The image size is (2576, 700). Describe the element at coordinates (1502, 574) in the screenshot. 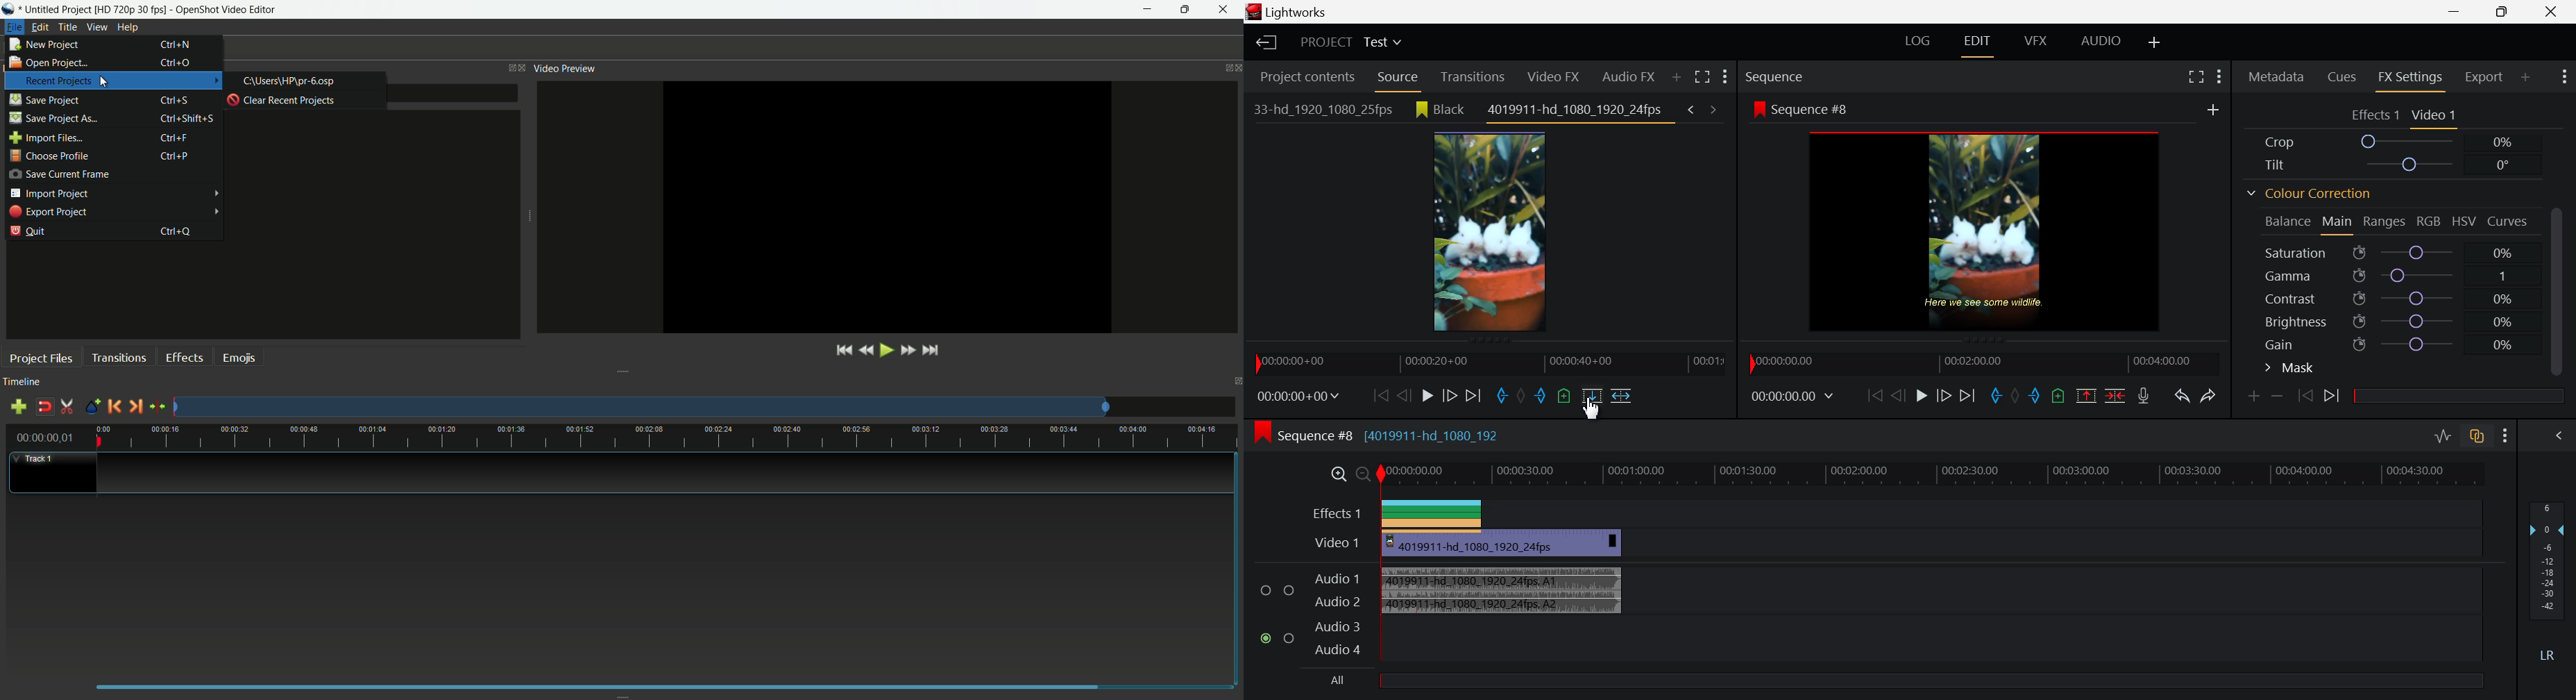

I see `Video & Audio Clip Inserted` at that location.